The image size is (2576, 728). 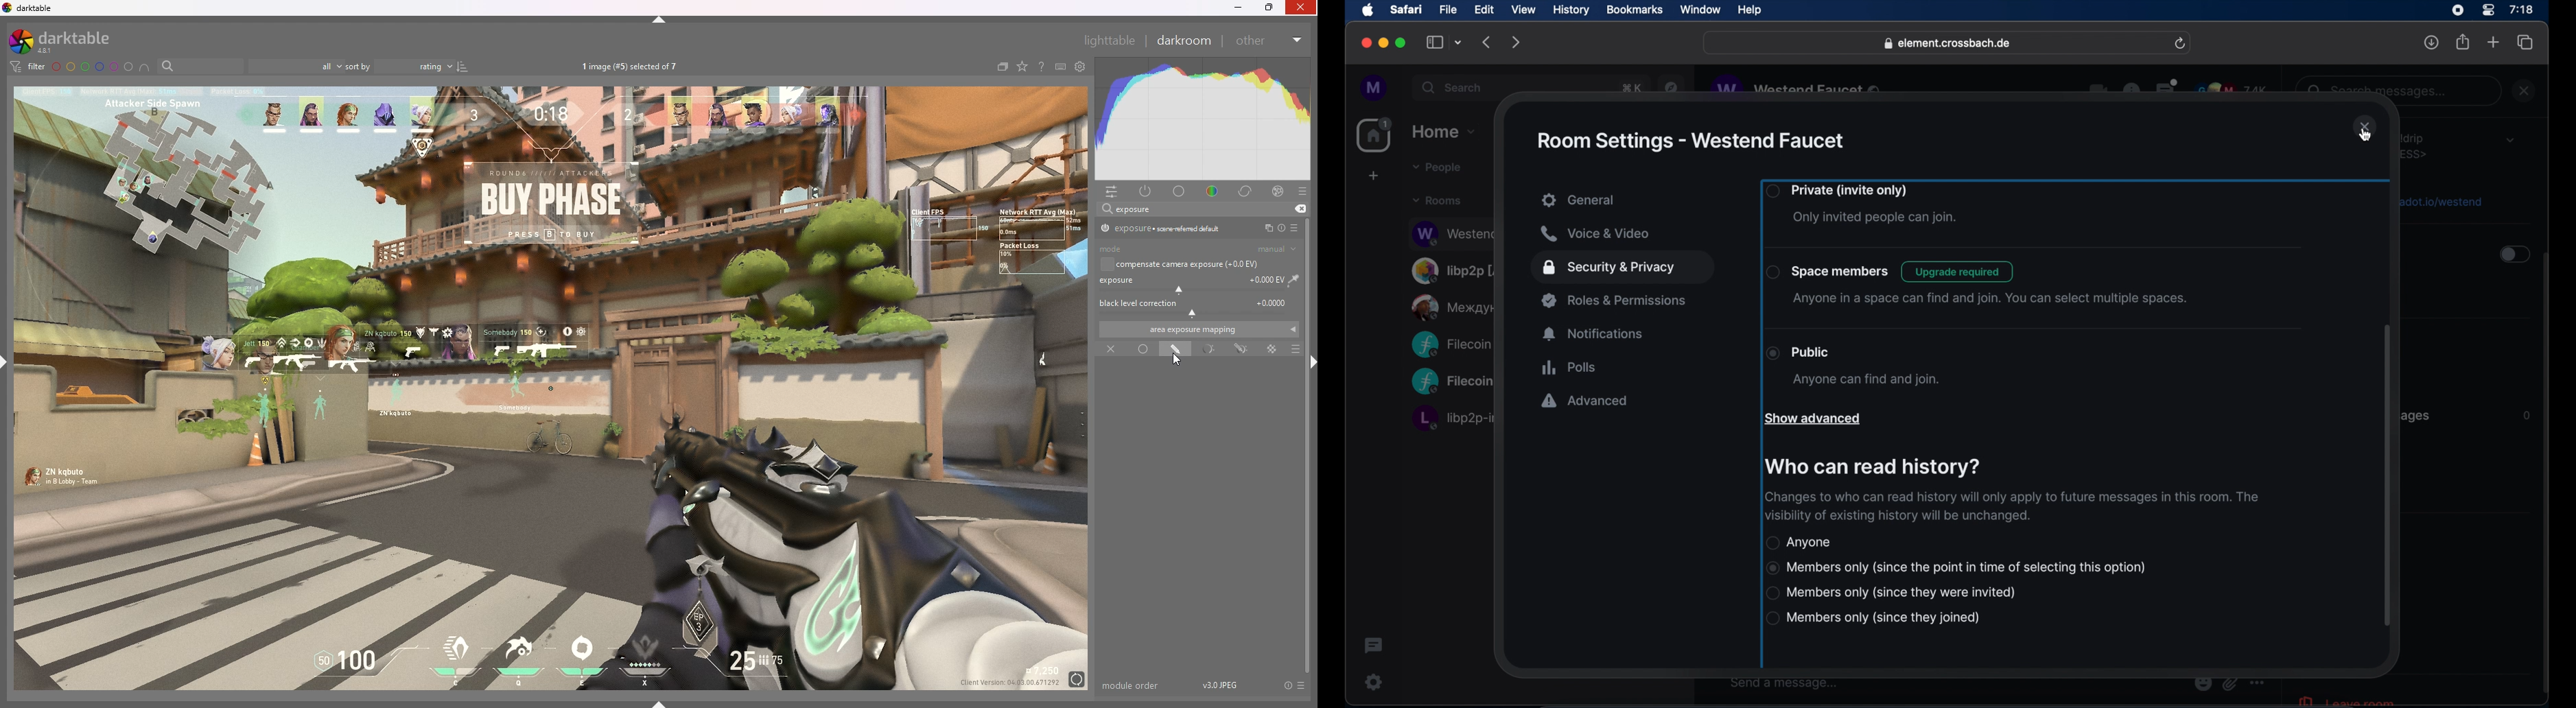 I want to click on presets, so click(x=1302, y=192).